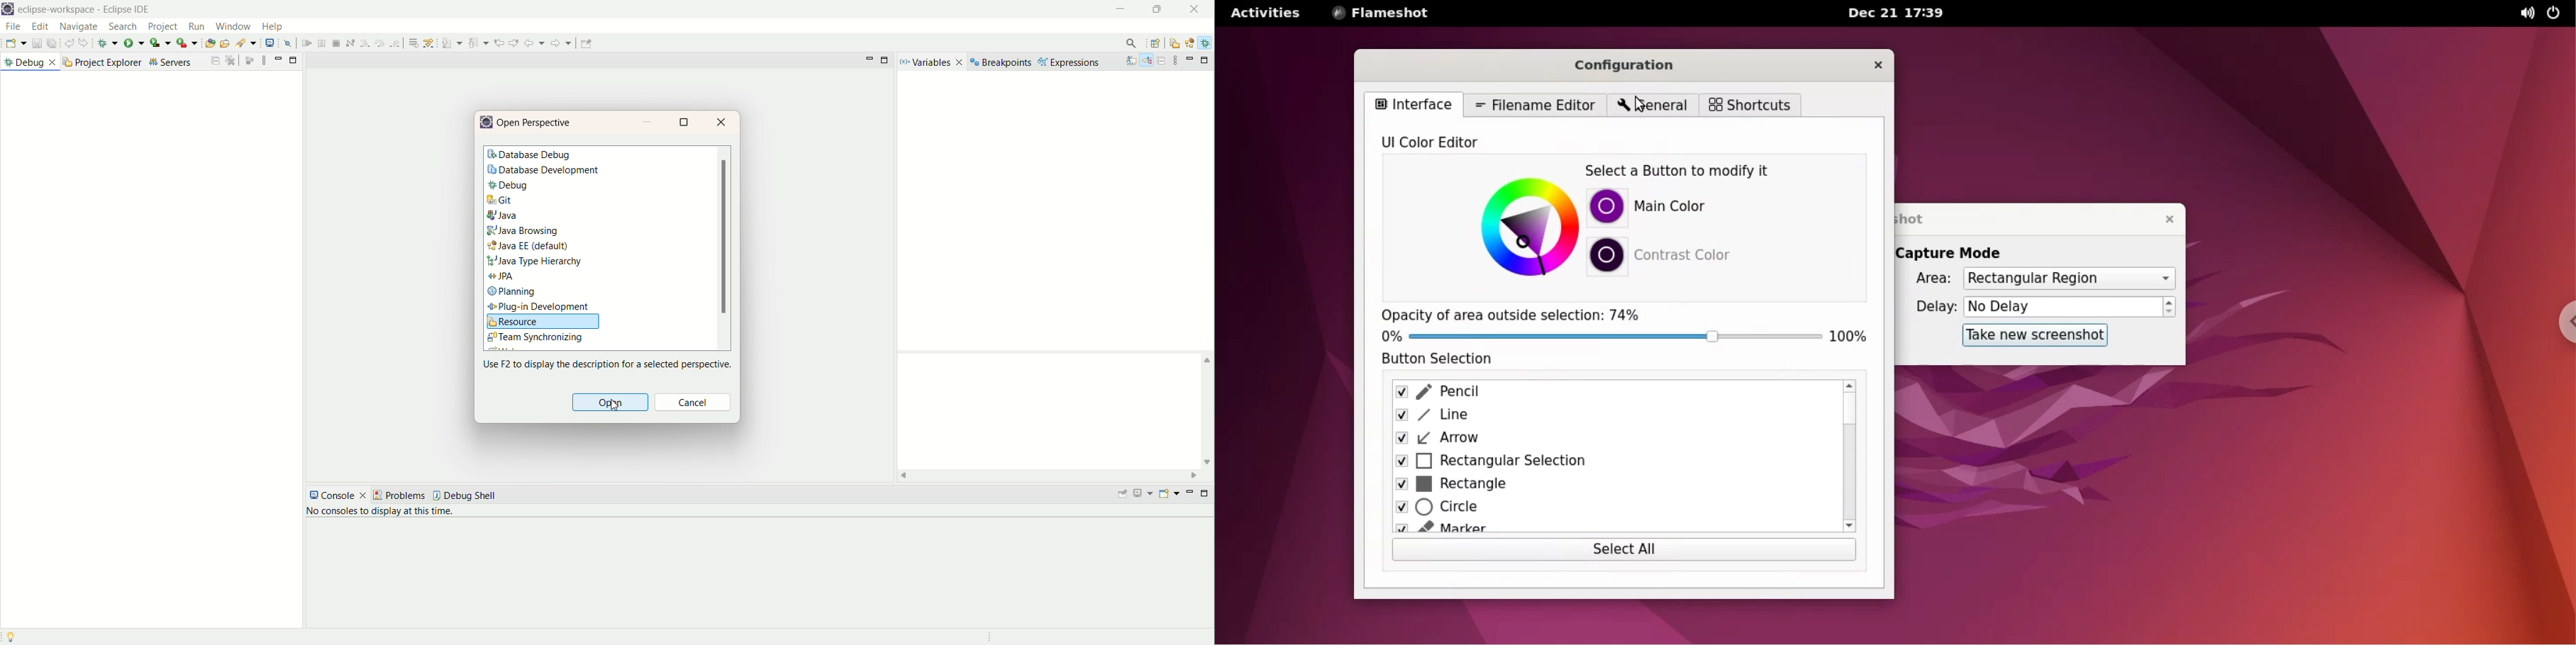 Image resolution: width=2576 pixels, height=672 pixels. I want to click on resume, so click(398, 43).